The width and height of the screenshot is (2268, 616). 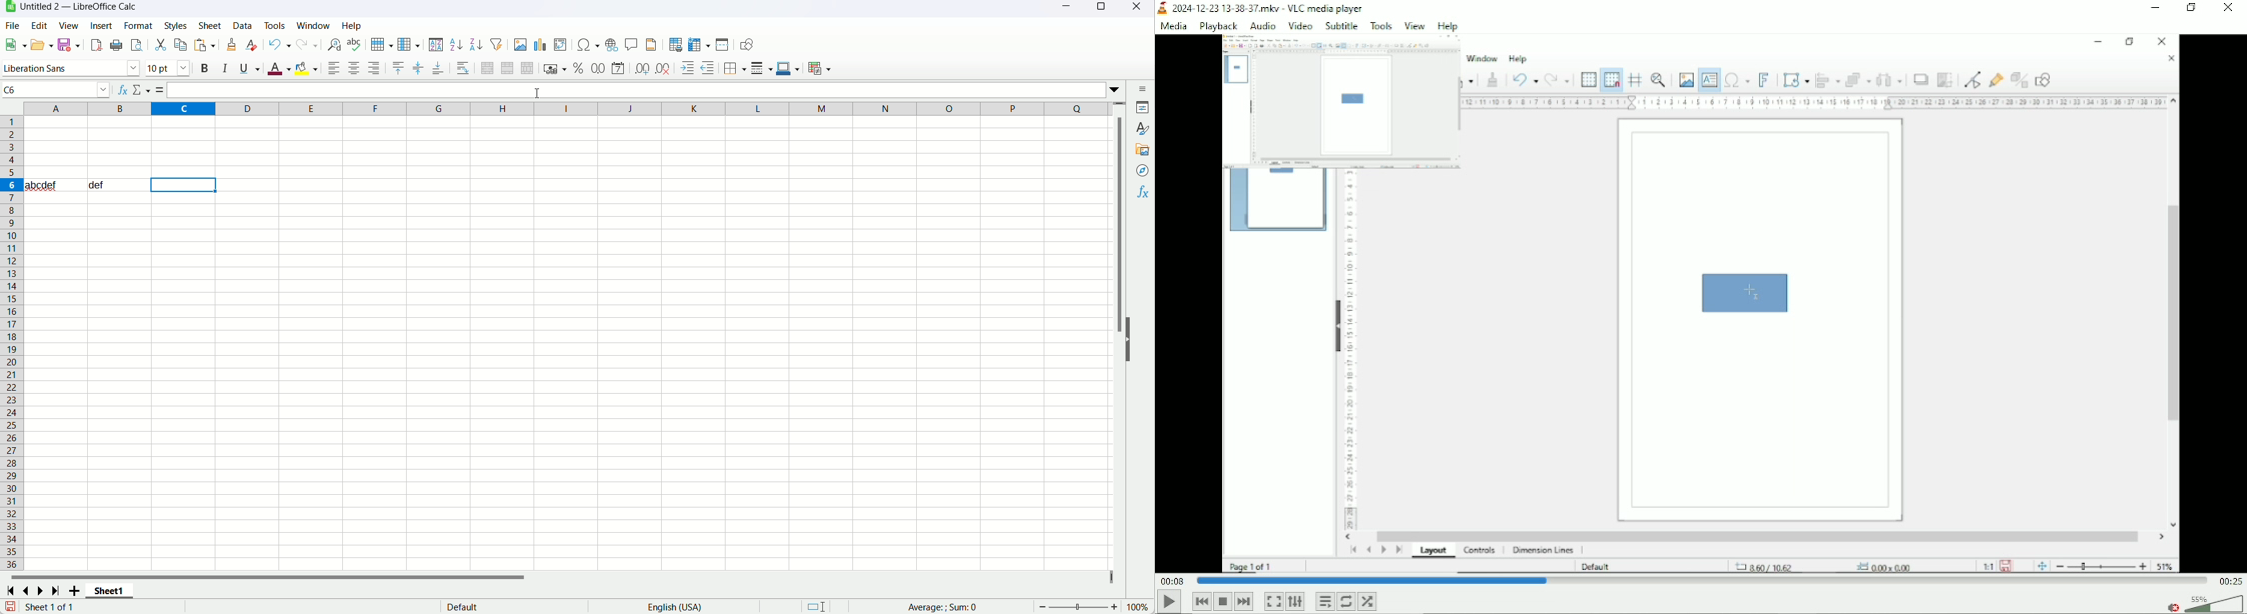 What do you see at coordinates (1144, 108) in the screenshot?
I see `properties` at bounding box center [1144, 108].